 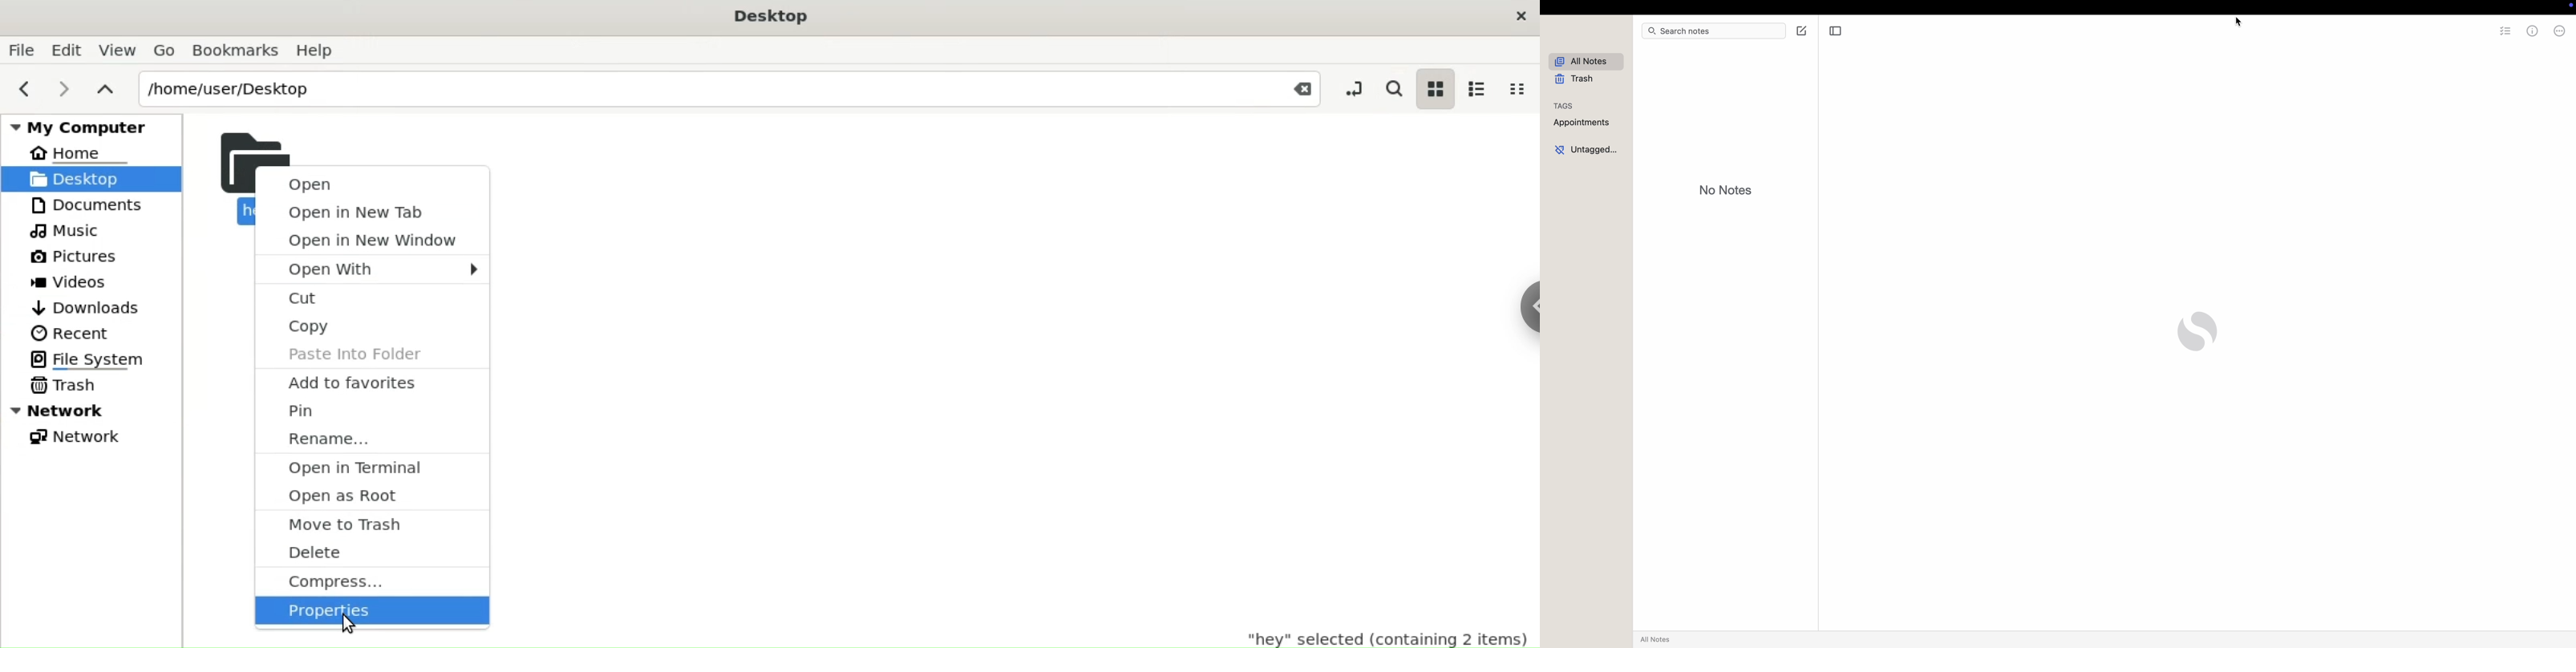 I want to click on Music, so click(x=69, y=230).